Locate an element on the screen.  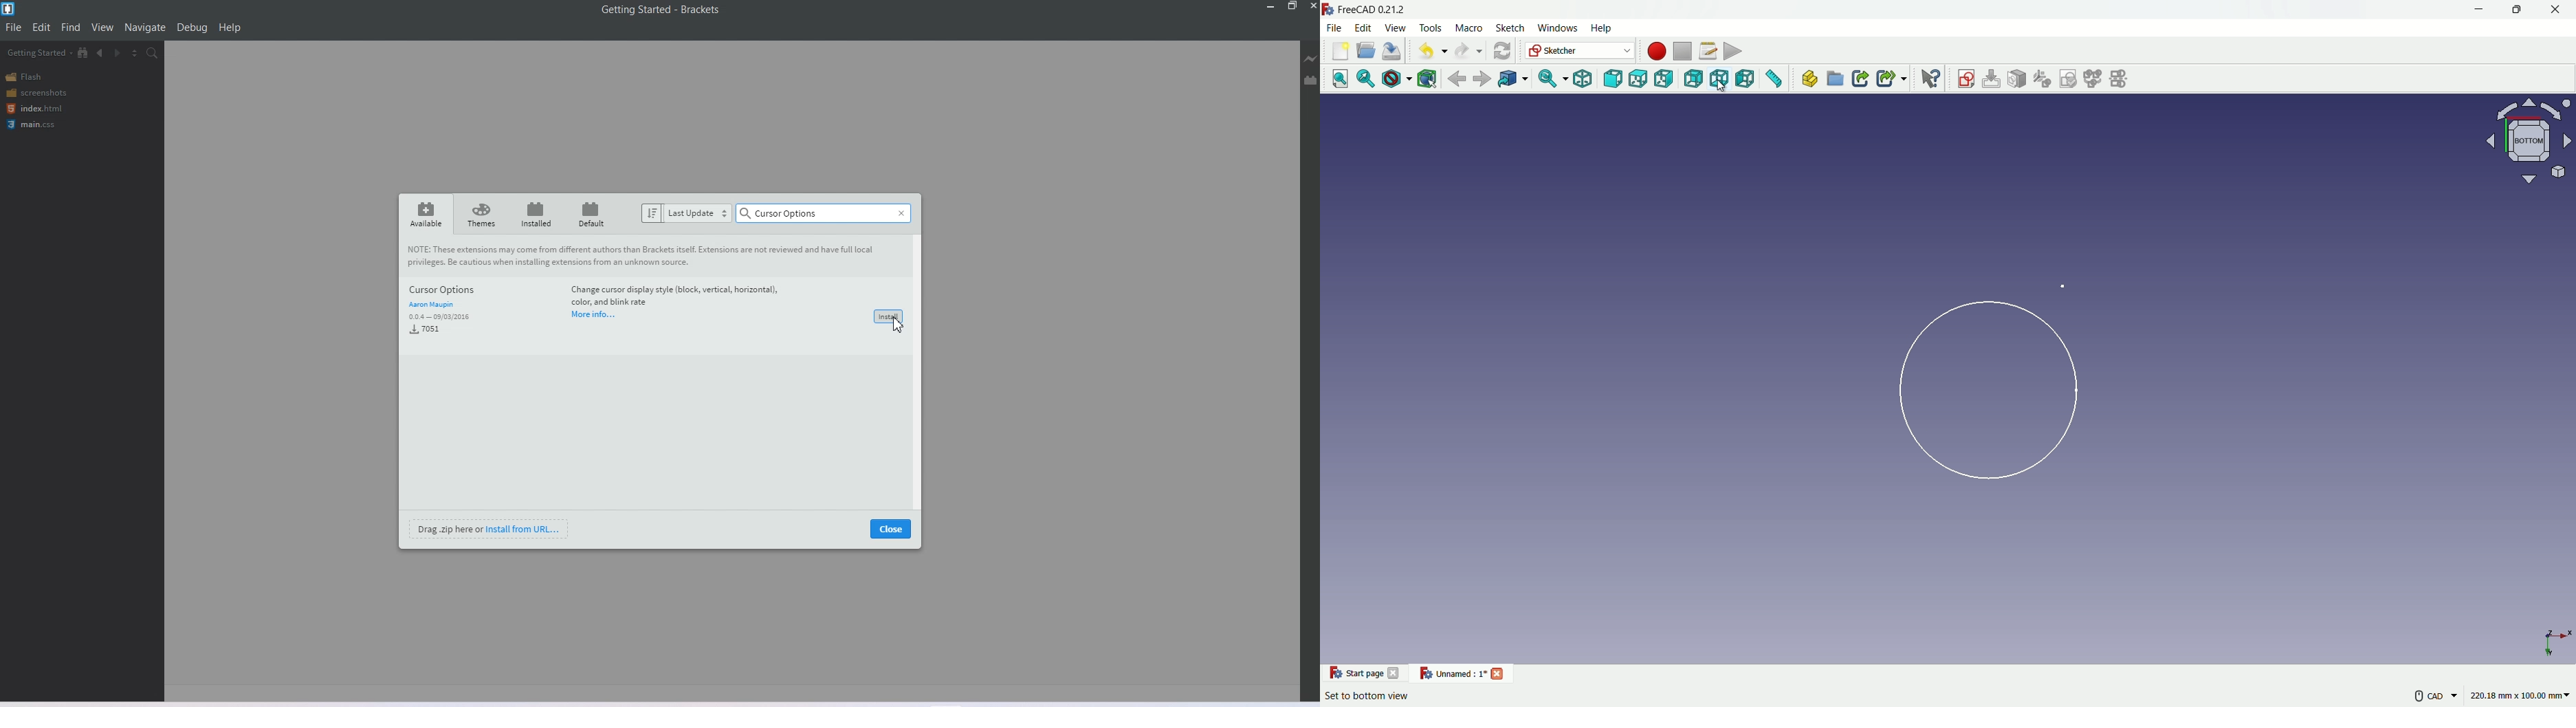
main.css is located at coordinates (34, 124).